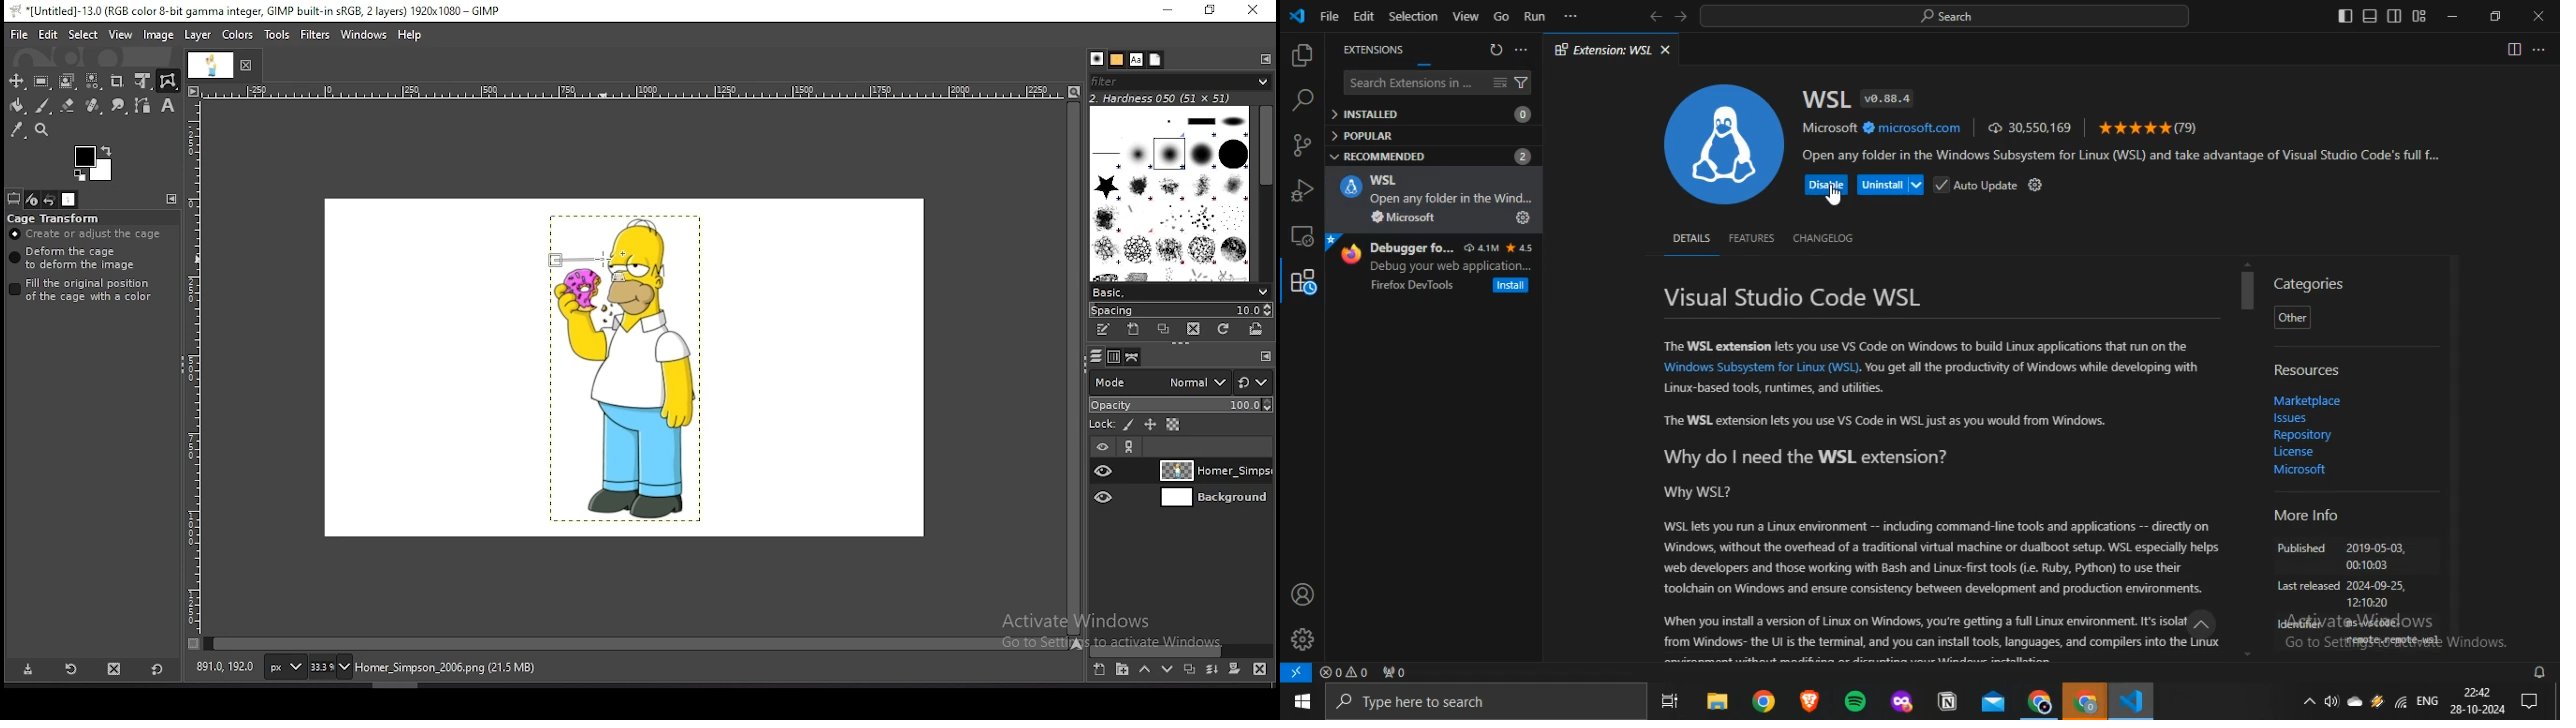  I want to click on toggle primary sidebar, so click(2345, 15).